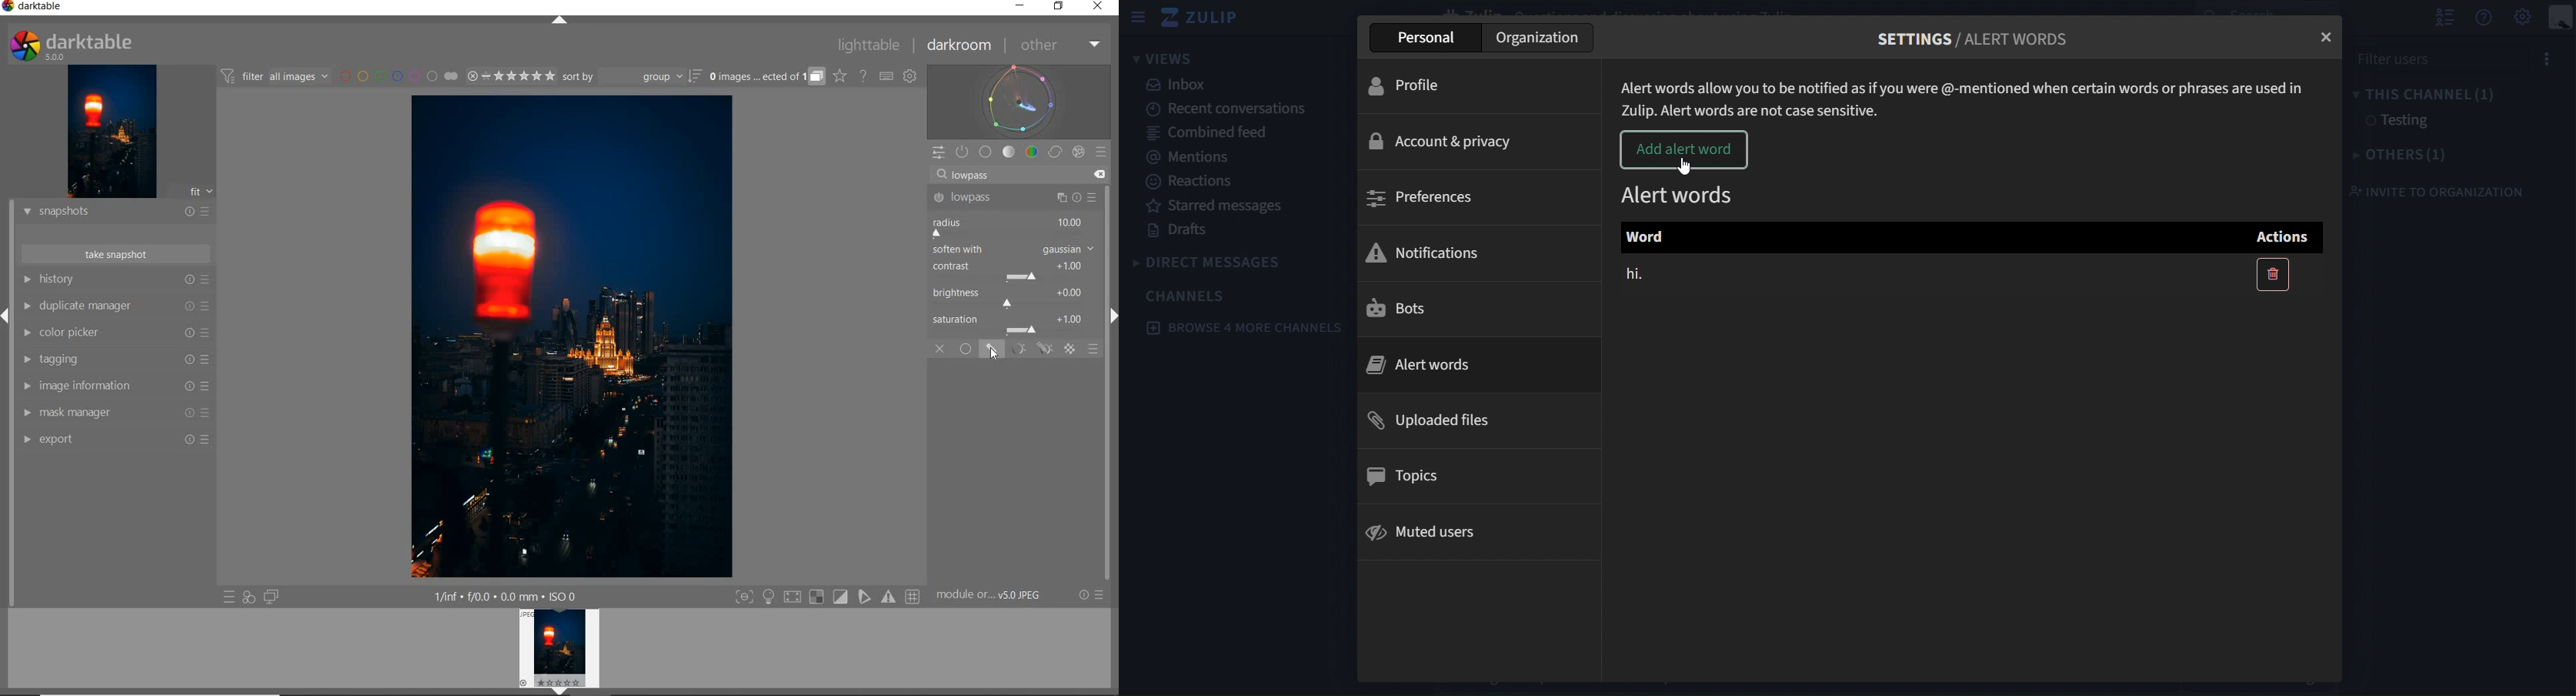 This screenshot has height=700, width=2576. What do you see at coordinates (276, 77) in the screenshot?
I see `FILTER IMAGES BASED ON THEIR MODULE ORDER` at bounding box center [276, 77].